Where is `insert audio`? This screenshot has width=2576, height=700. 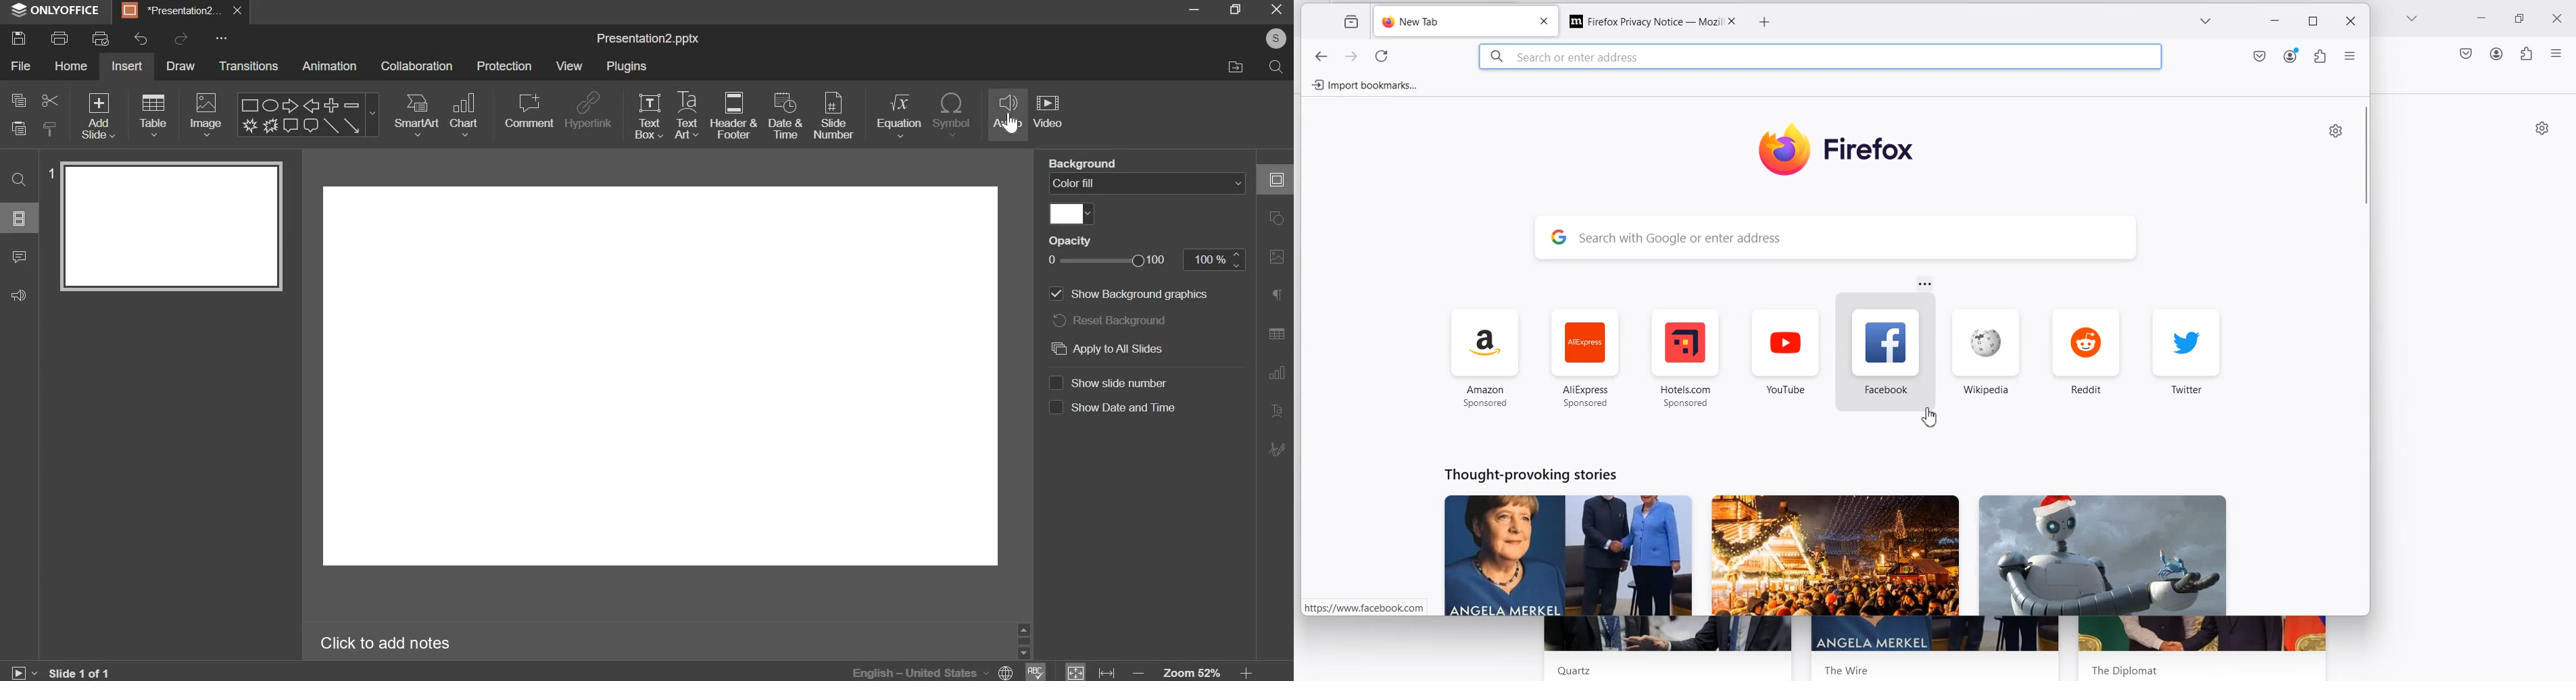
insert audio is located at coordinates (1008, 113).